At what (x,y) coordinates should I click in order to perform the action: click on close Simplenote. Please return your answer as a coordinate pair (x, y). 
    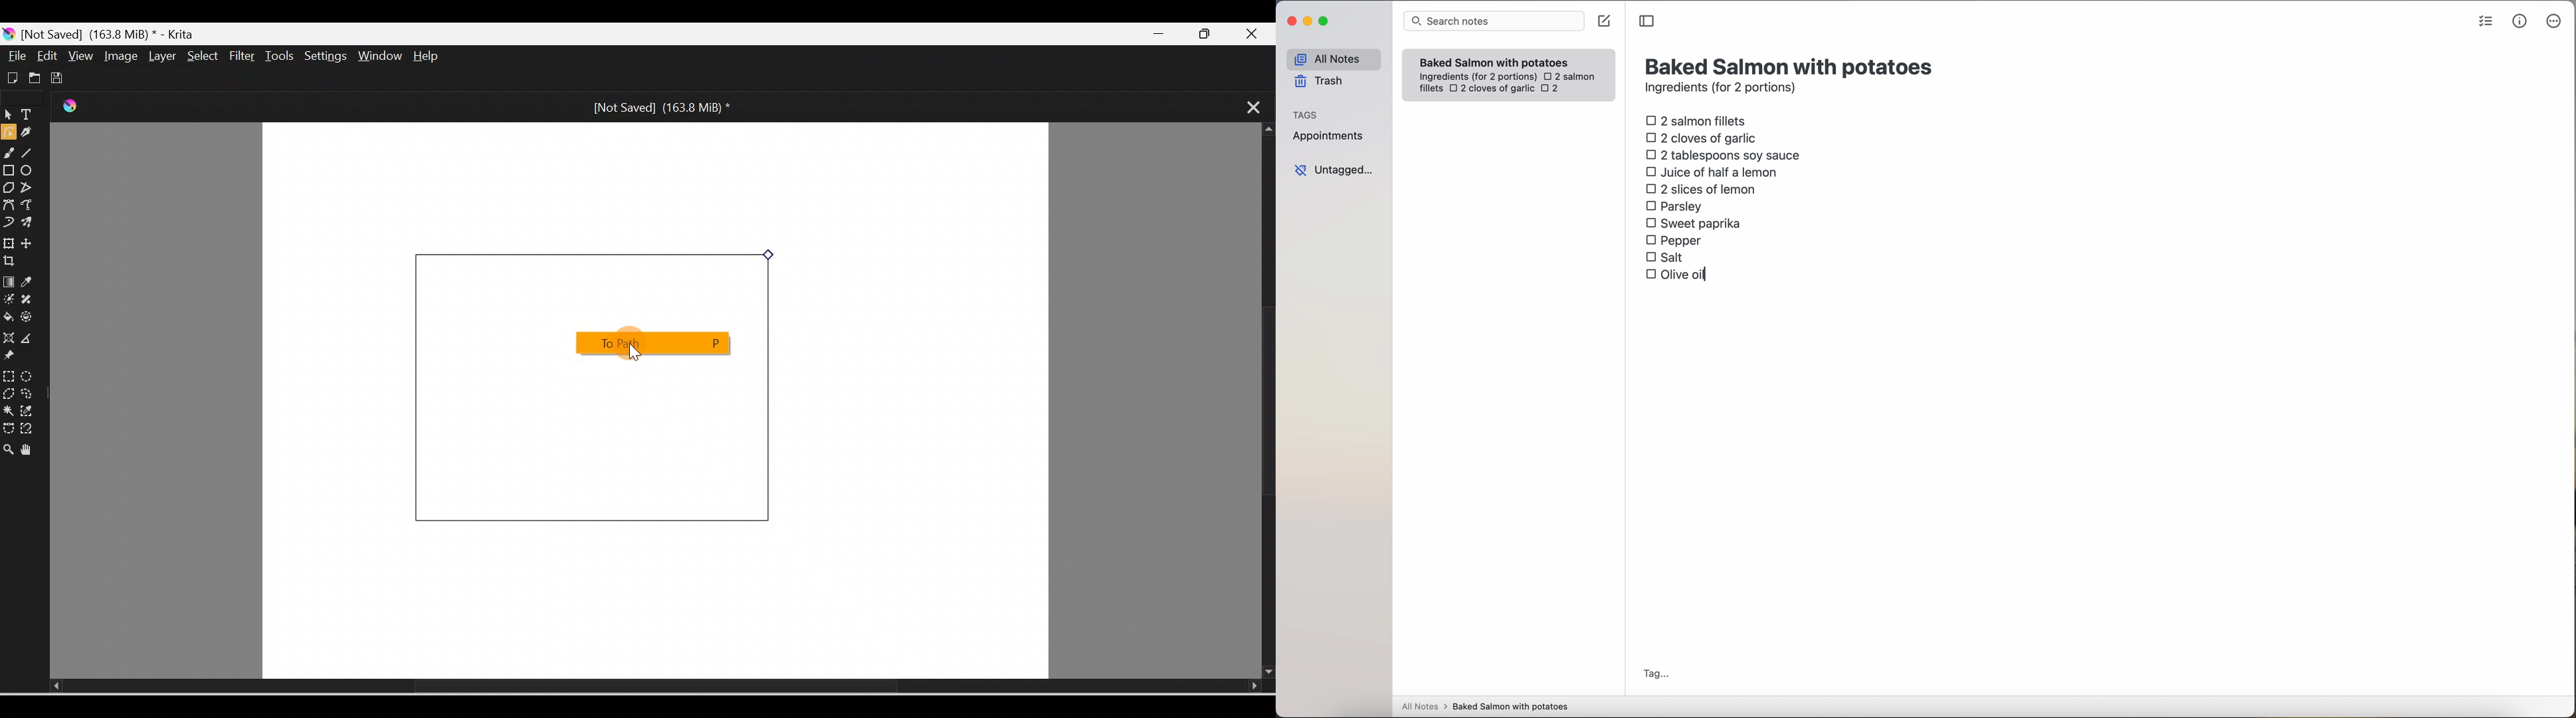
    Looking at the image, I should click on (1290, 22).